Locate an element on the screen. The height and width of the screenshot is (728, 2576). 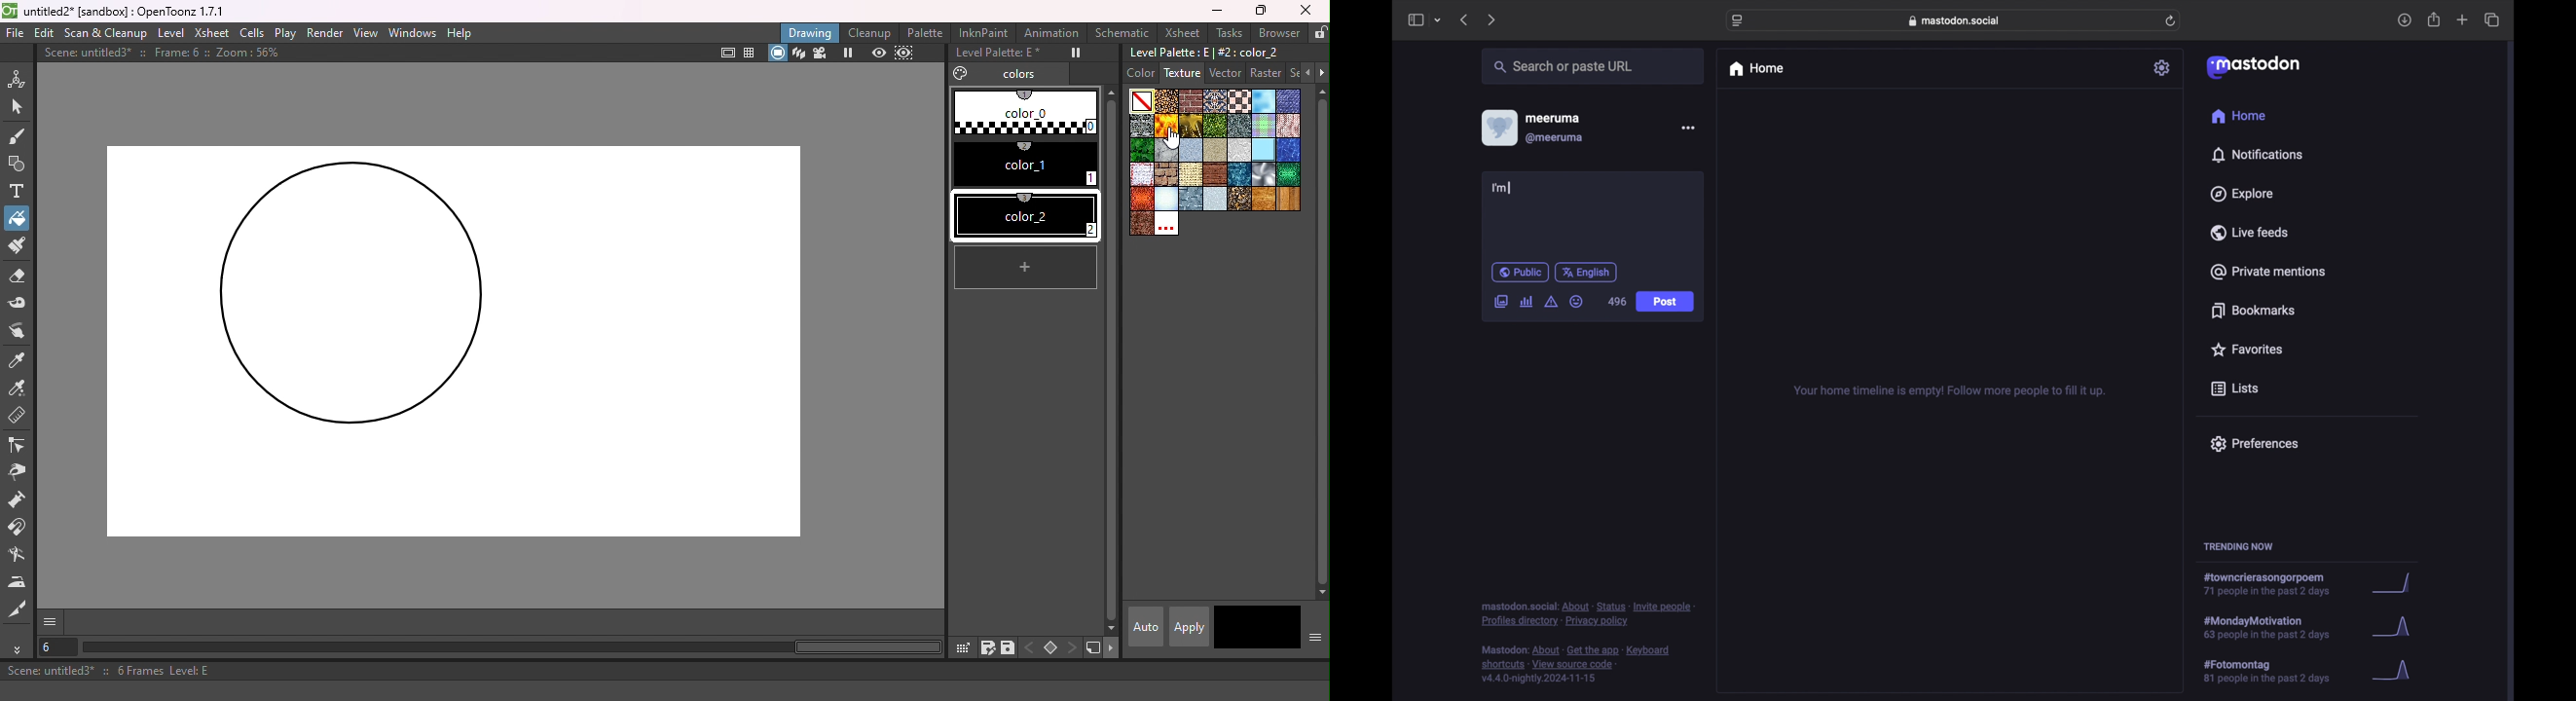
Sil.bmp is located at coordinates (1264, 174).